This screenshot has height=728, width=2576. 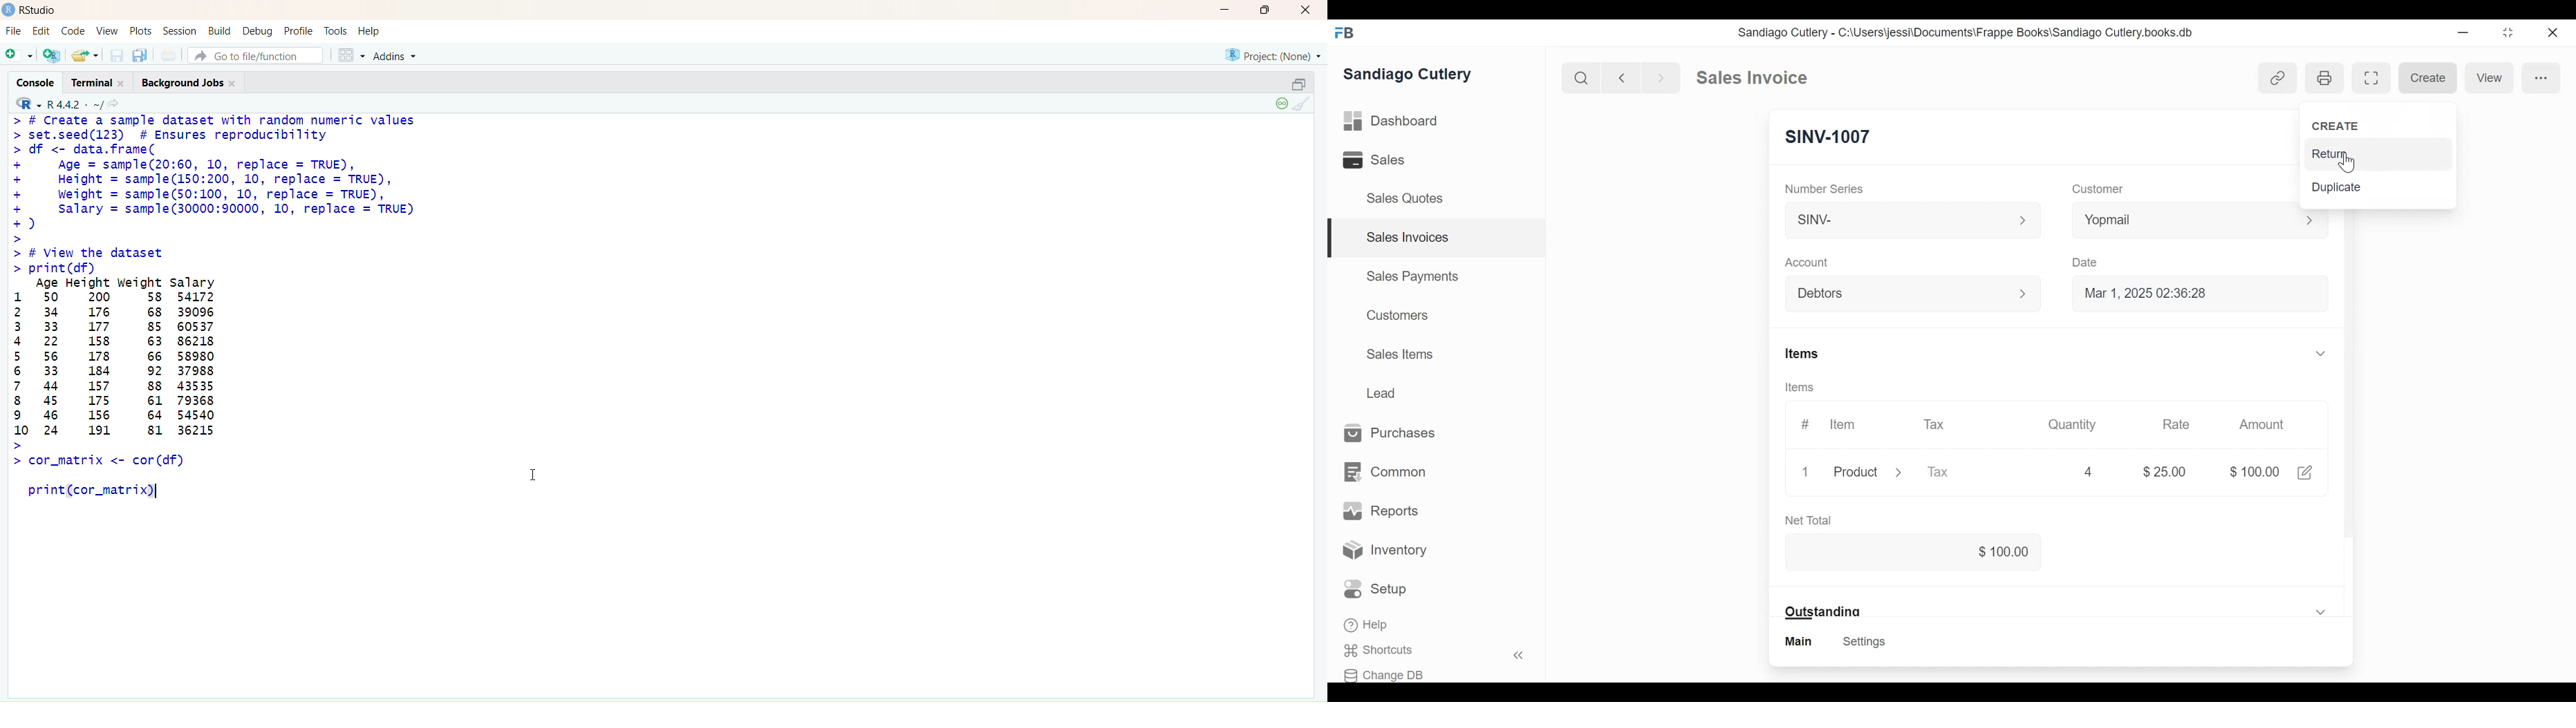 What do you see at coordinates (534, 472) in the screenshot?
I see `Text cursor` at bounding box center [534, 472].